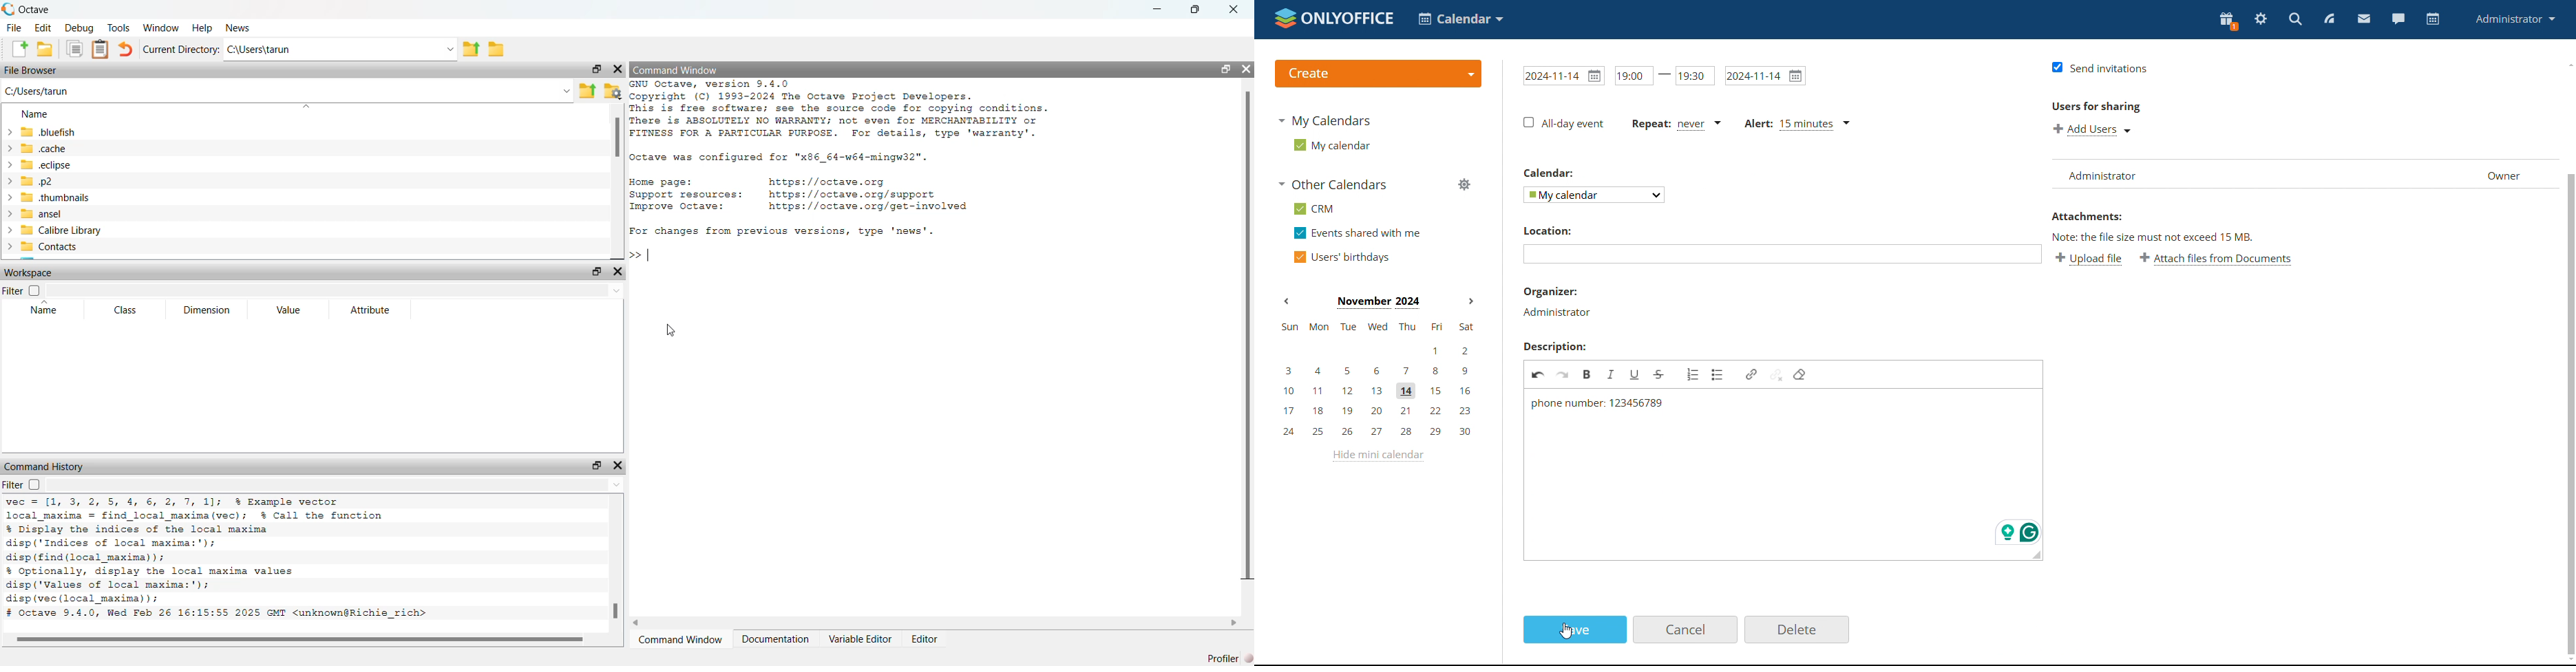  Describe the element at coordinates (49, 246) in the screenshot. I see `Contacts` at that location.